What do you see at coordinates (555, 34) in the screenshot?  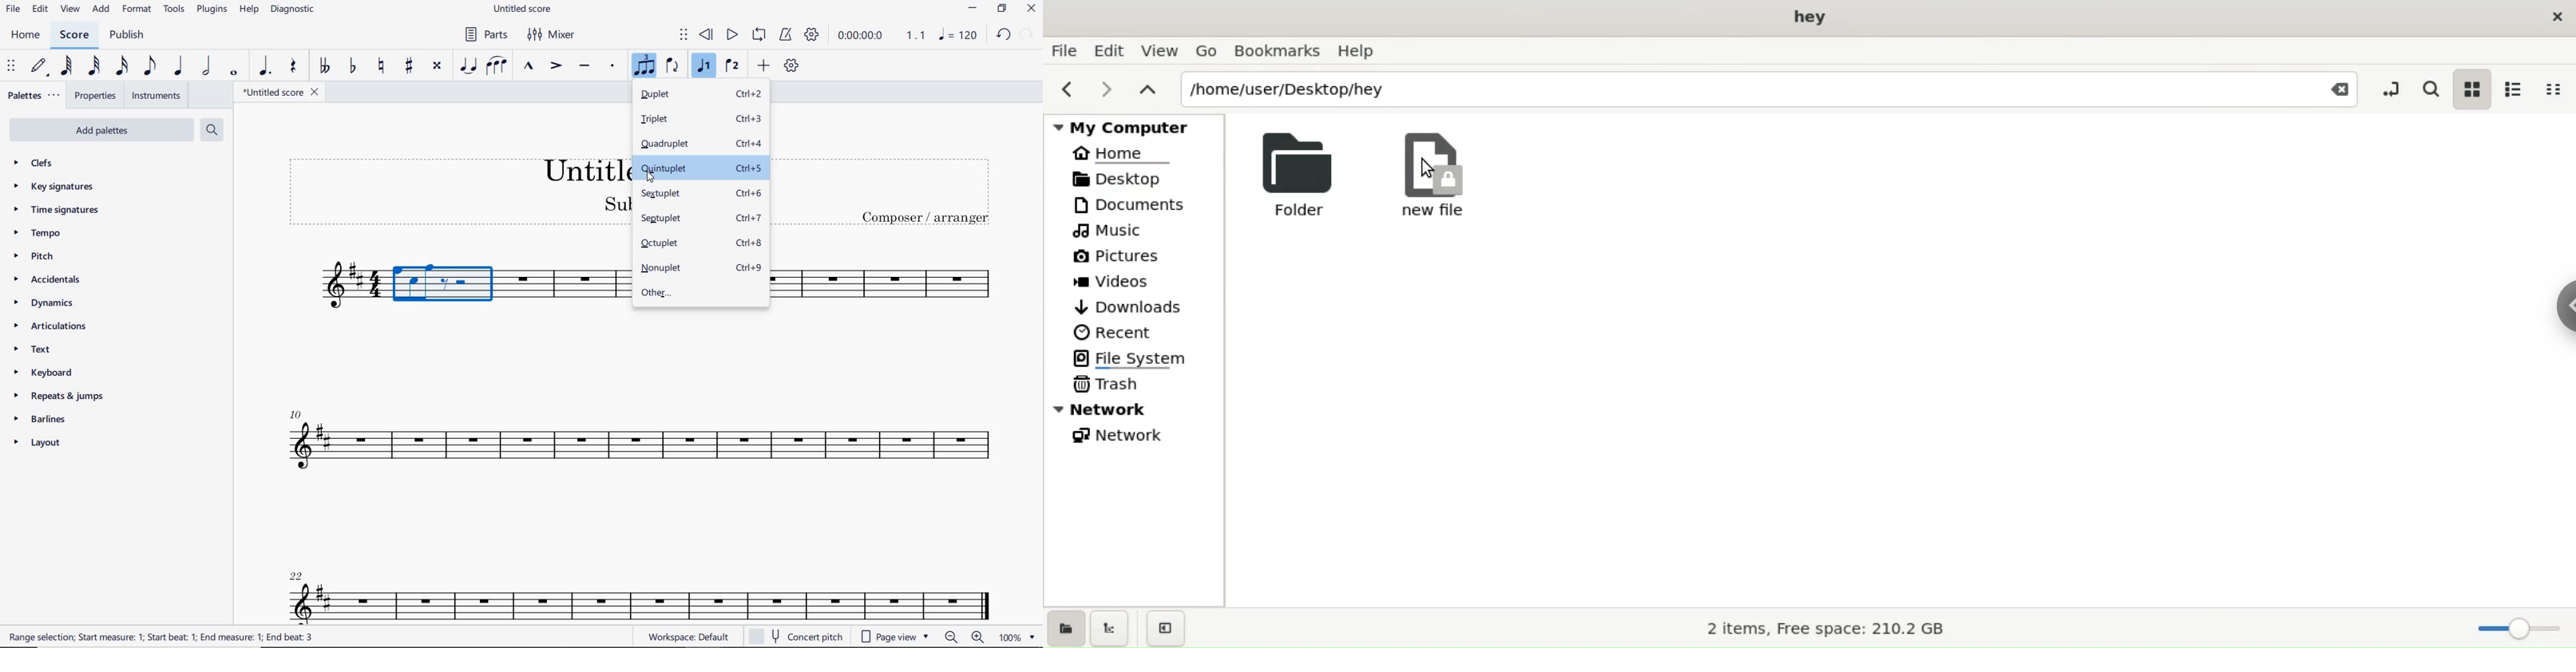 I see `MIXER` at bounding box center [555, 34].